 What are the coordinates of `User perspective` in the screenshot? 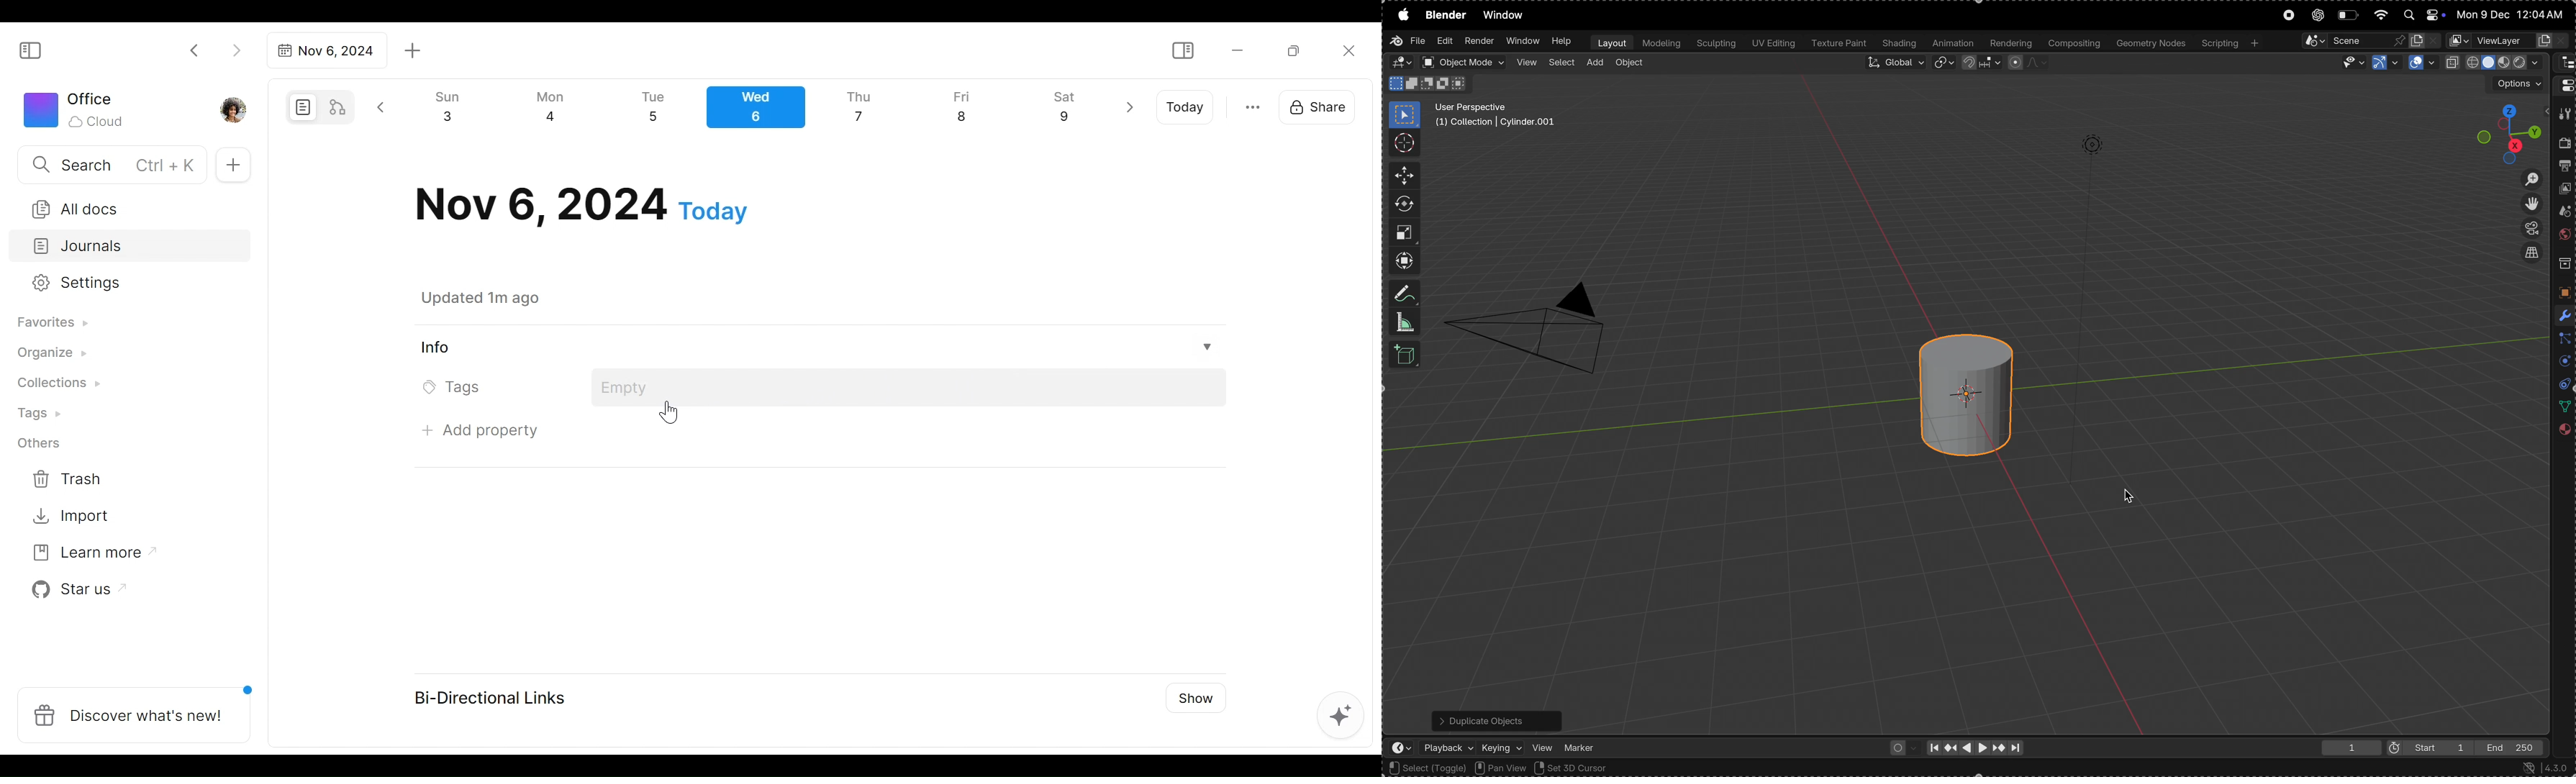 It's located at (1497, 115).